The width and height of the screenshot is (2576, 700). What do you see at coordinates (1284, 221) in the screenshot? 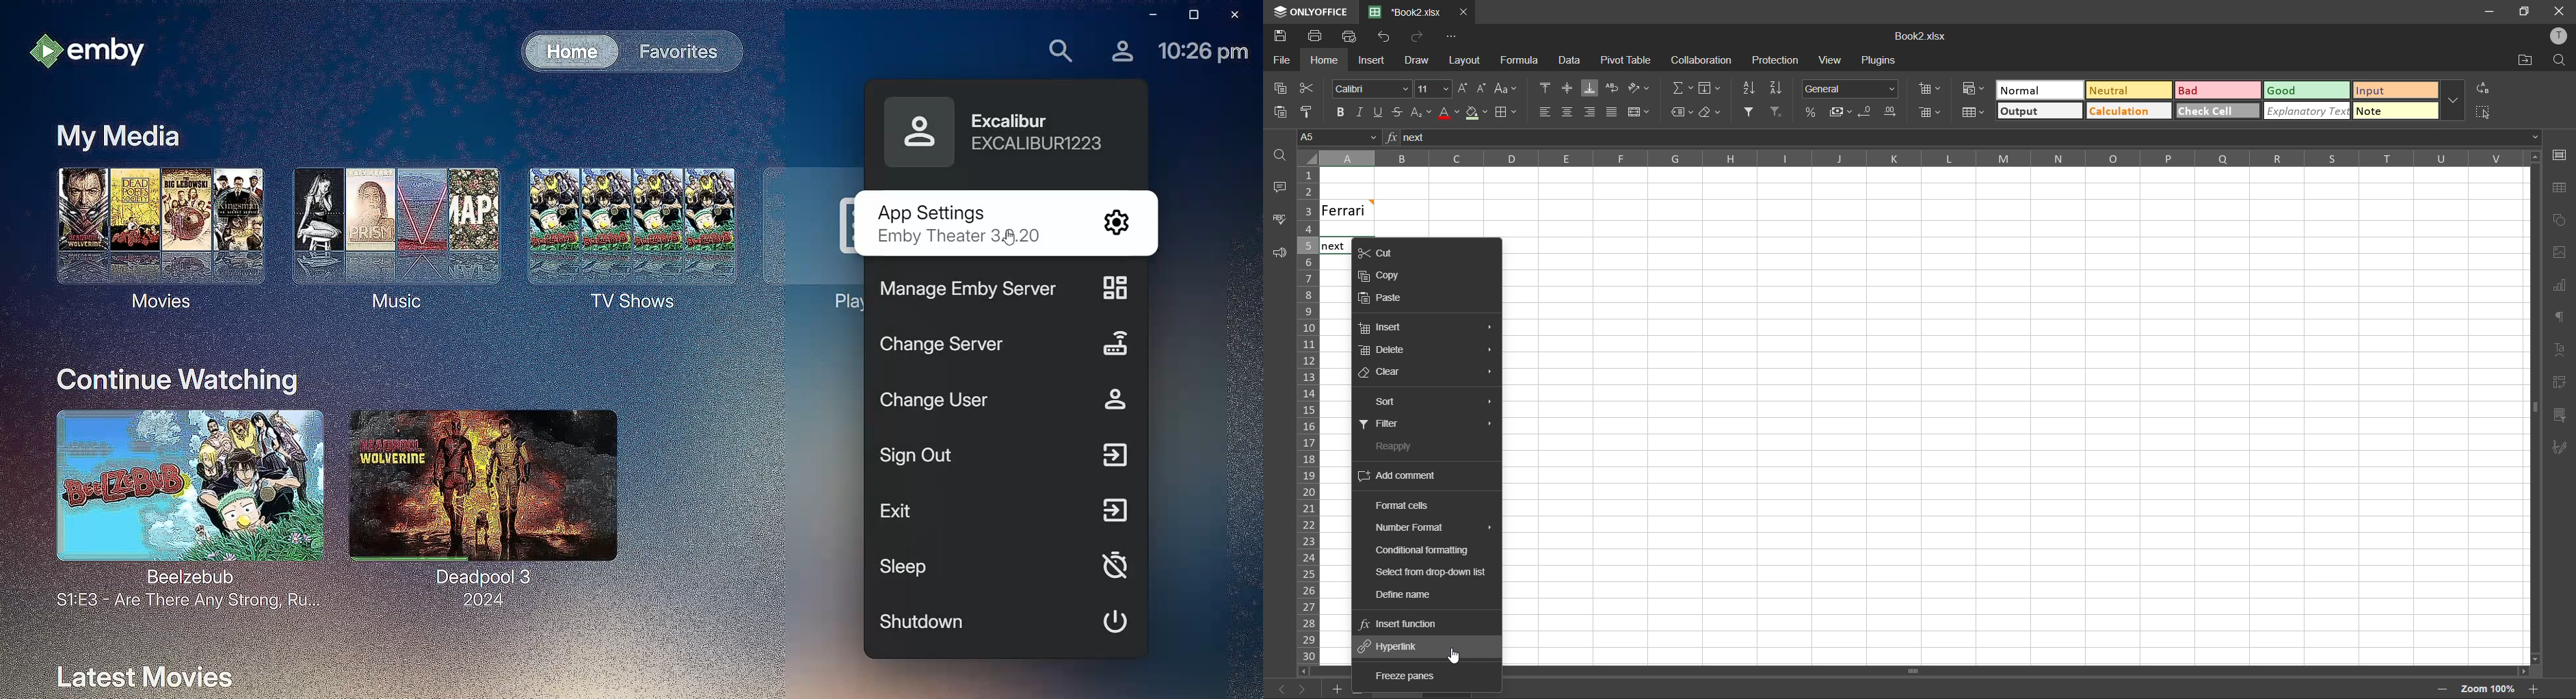
I see `spellcheck` at bounding box center [1284, 221].